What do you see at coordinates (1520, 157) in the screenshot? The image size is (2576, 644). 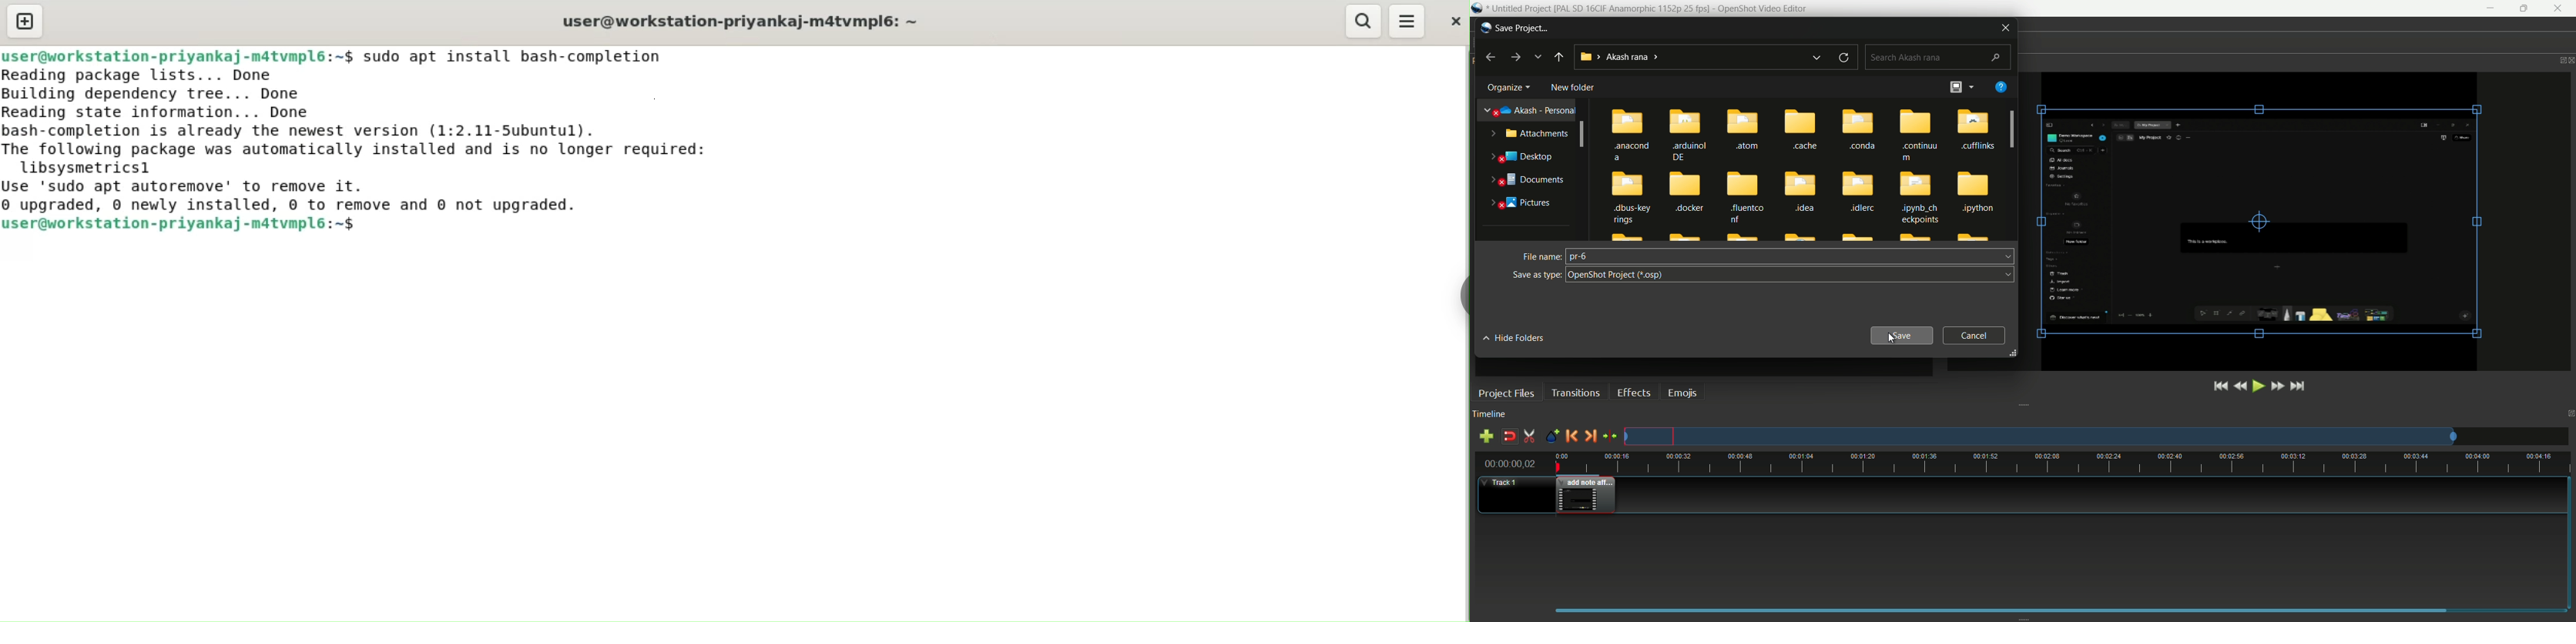 I see `desktop` at bounding box center [1520, 157].